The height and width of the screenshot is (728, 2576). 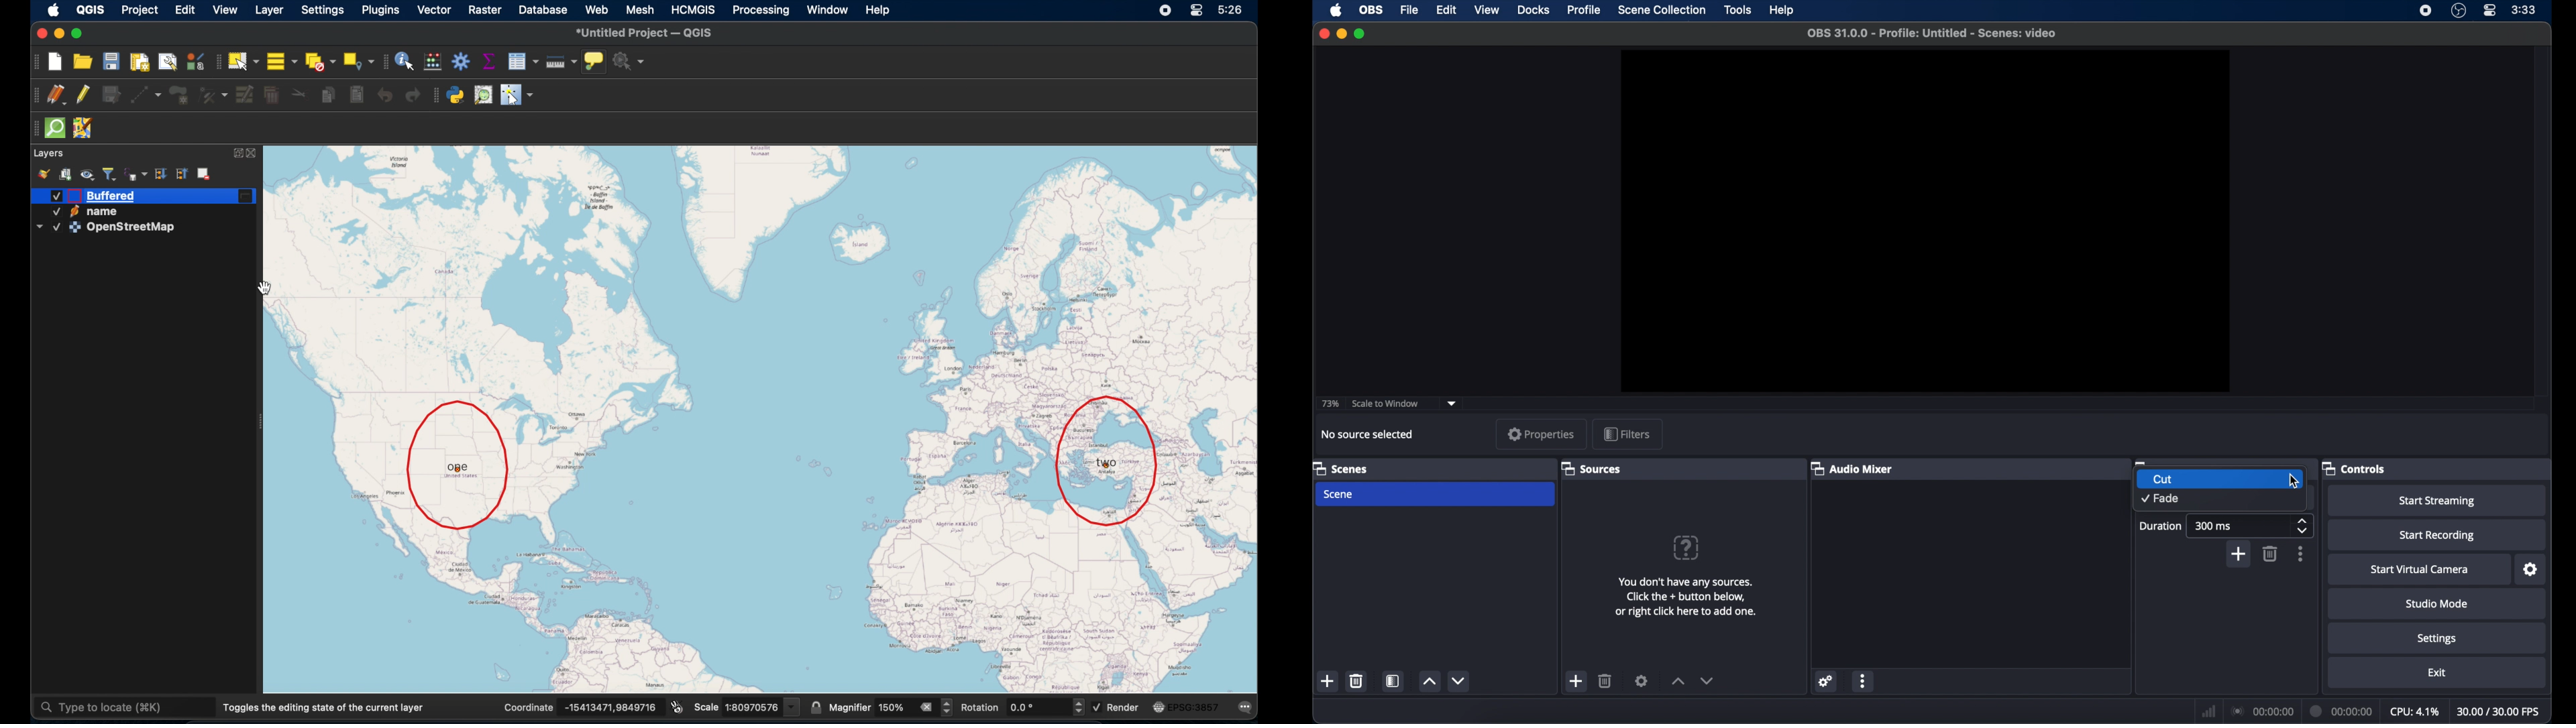 I want to click on cut, so click(x=2162, y=478).